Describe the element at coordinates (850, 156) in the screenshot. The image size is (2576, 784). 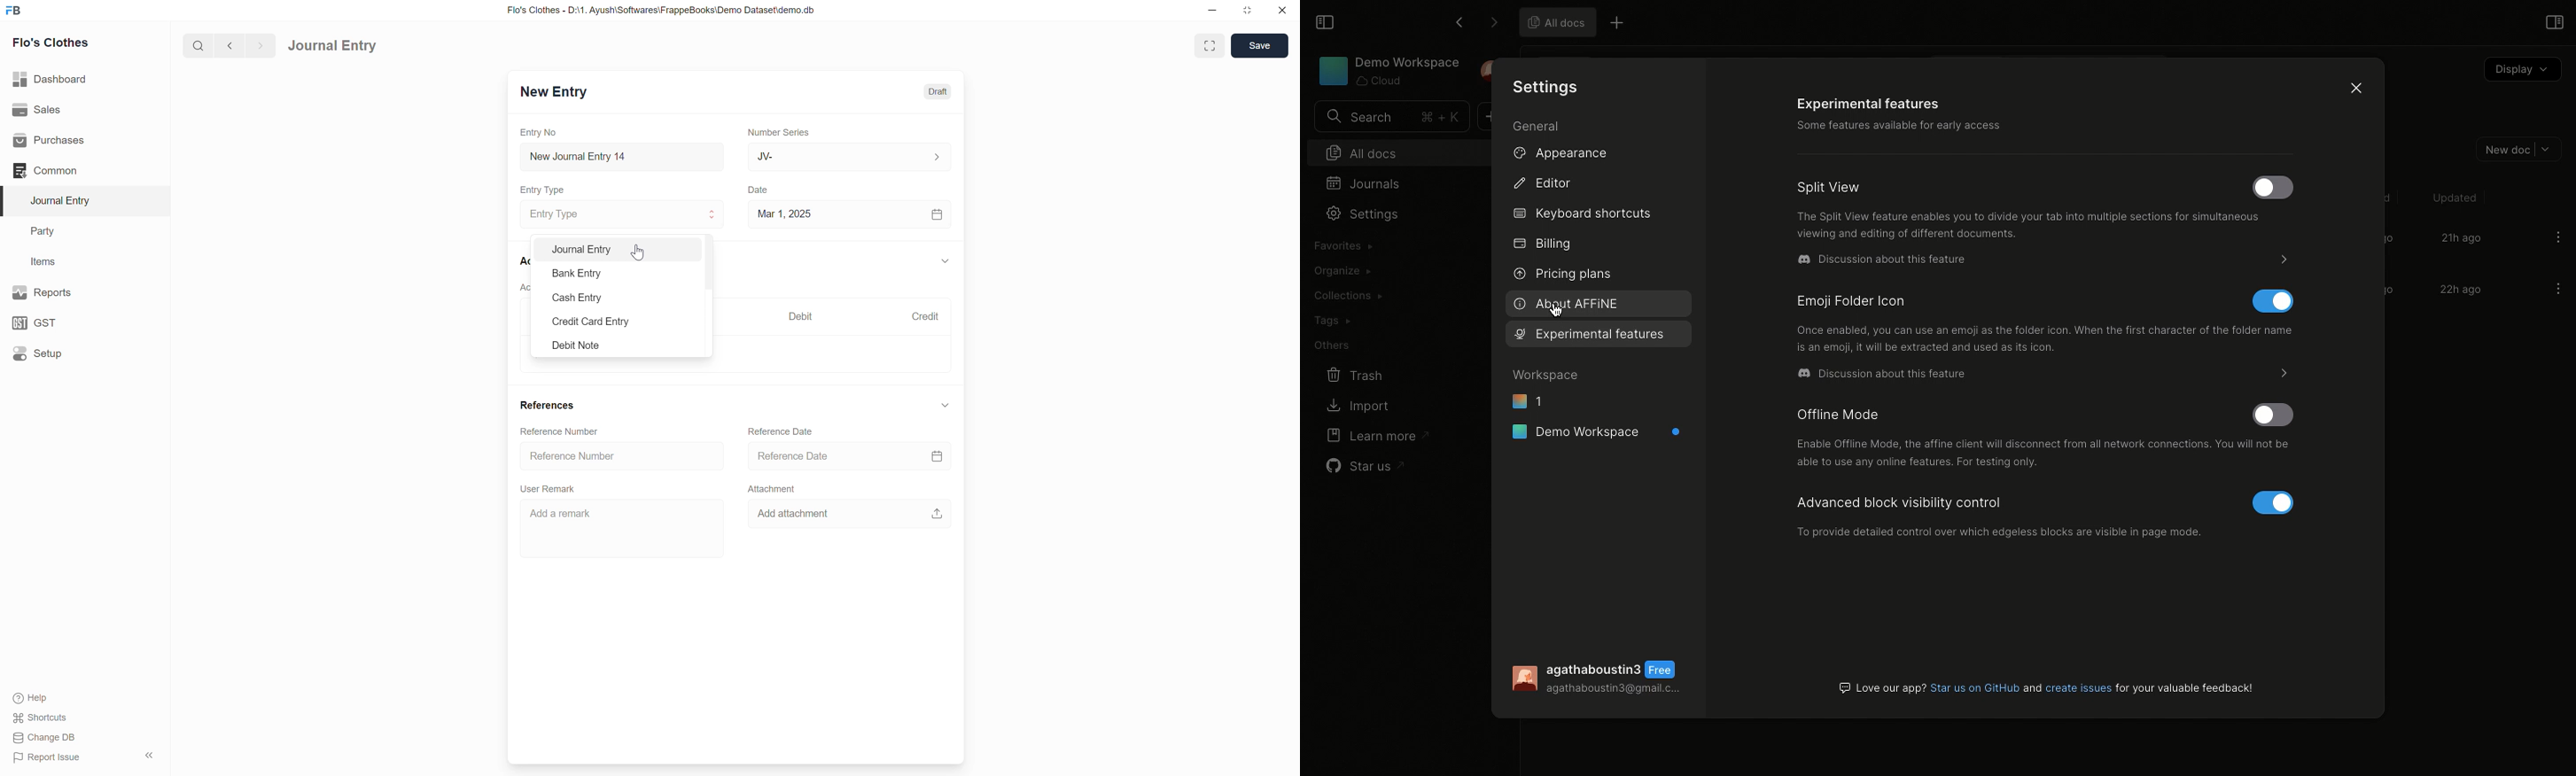
I see `JV-` at that location.